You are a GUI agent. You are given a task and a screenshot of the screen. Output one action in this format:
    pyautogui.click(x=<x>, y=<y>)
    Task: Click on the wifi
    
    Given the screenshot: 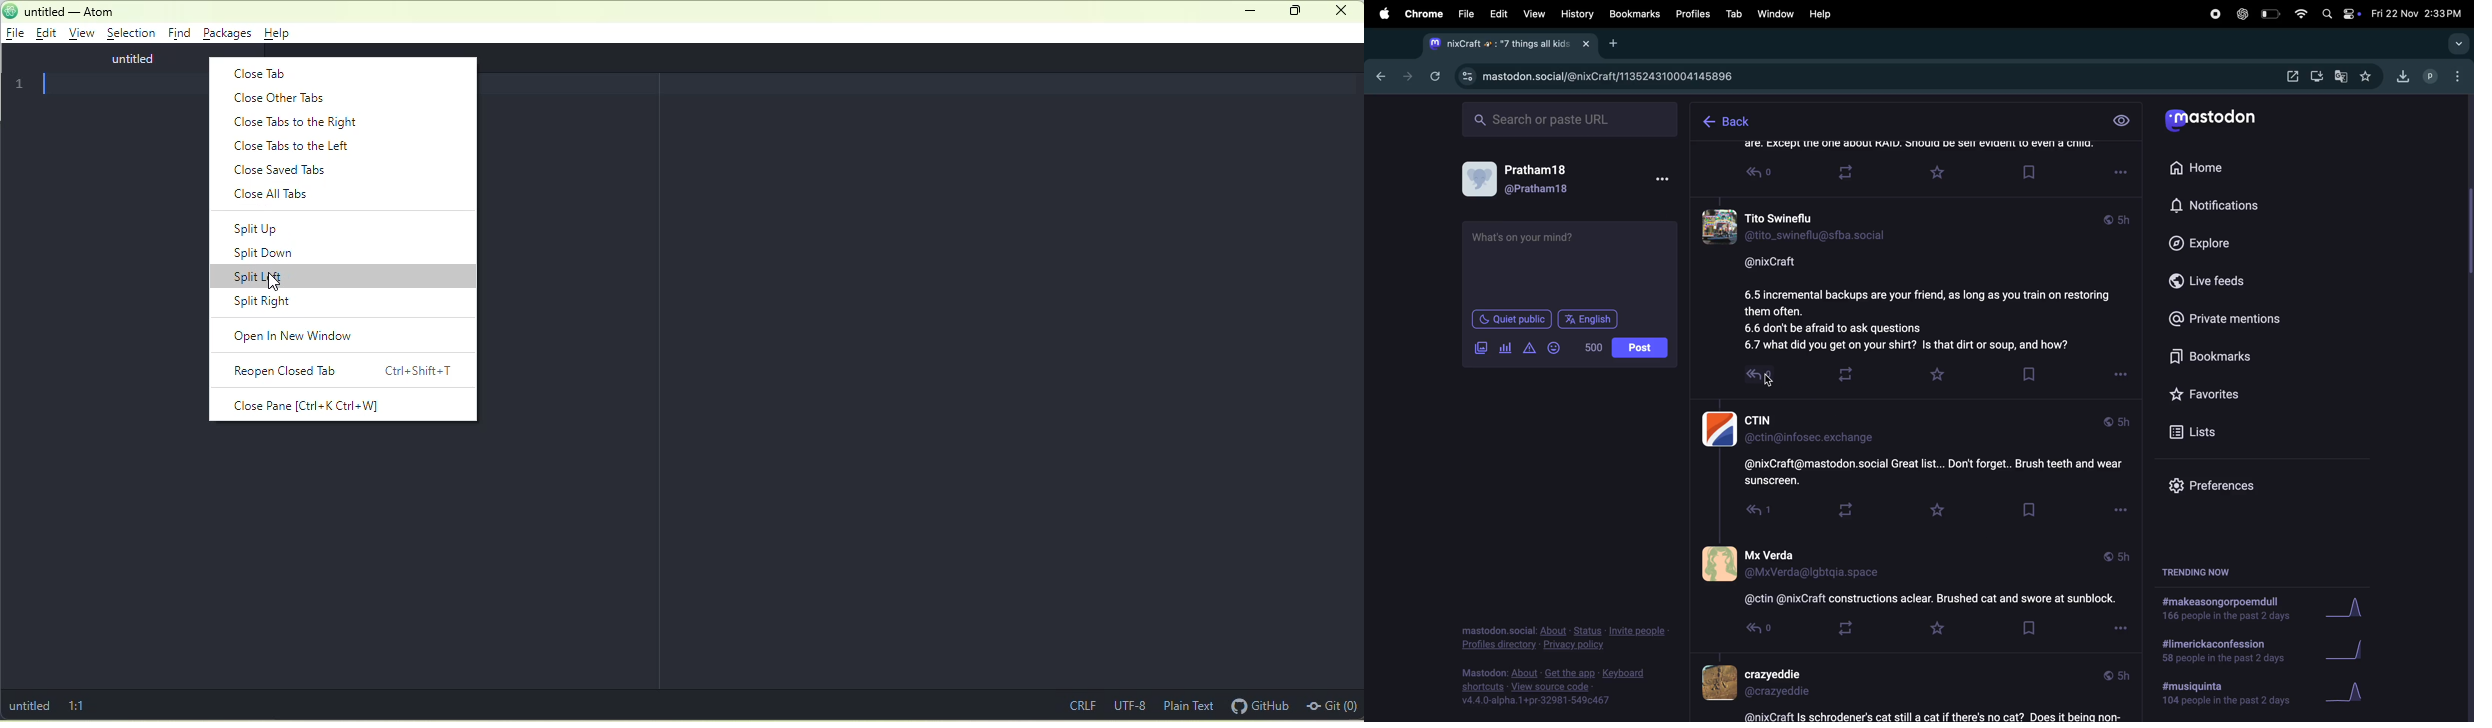 What is the action you would take?
    pyautogui.click(x=2300, y=15)
    